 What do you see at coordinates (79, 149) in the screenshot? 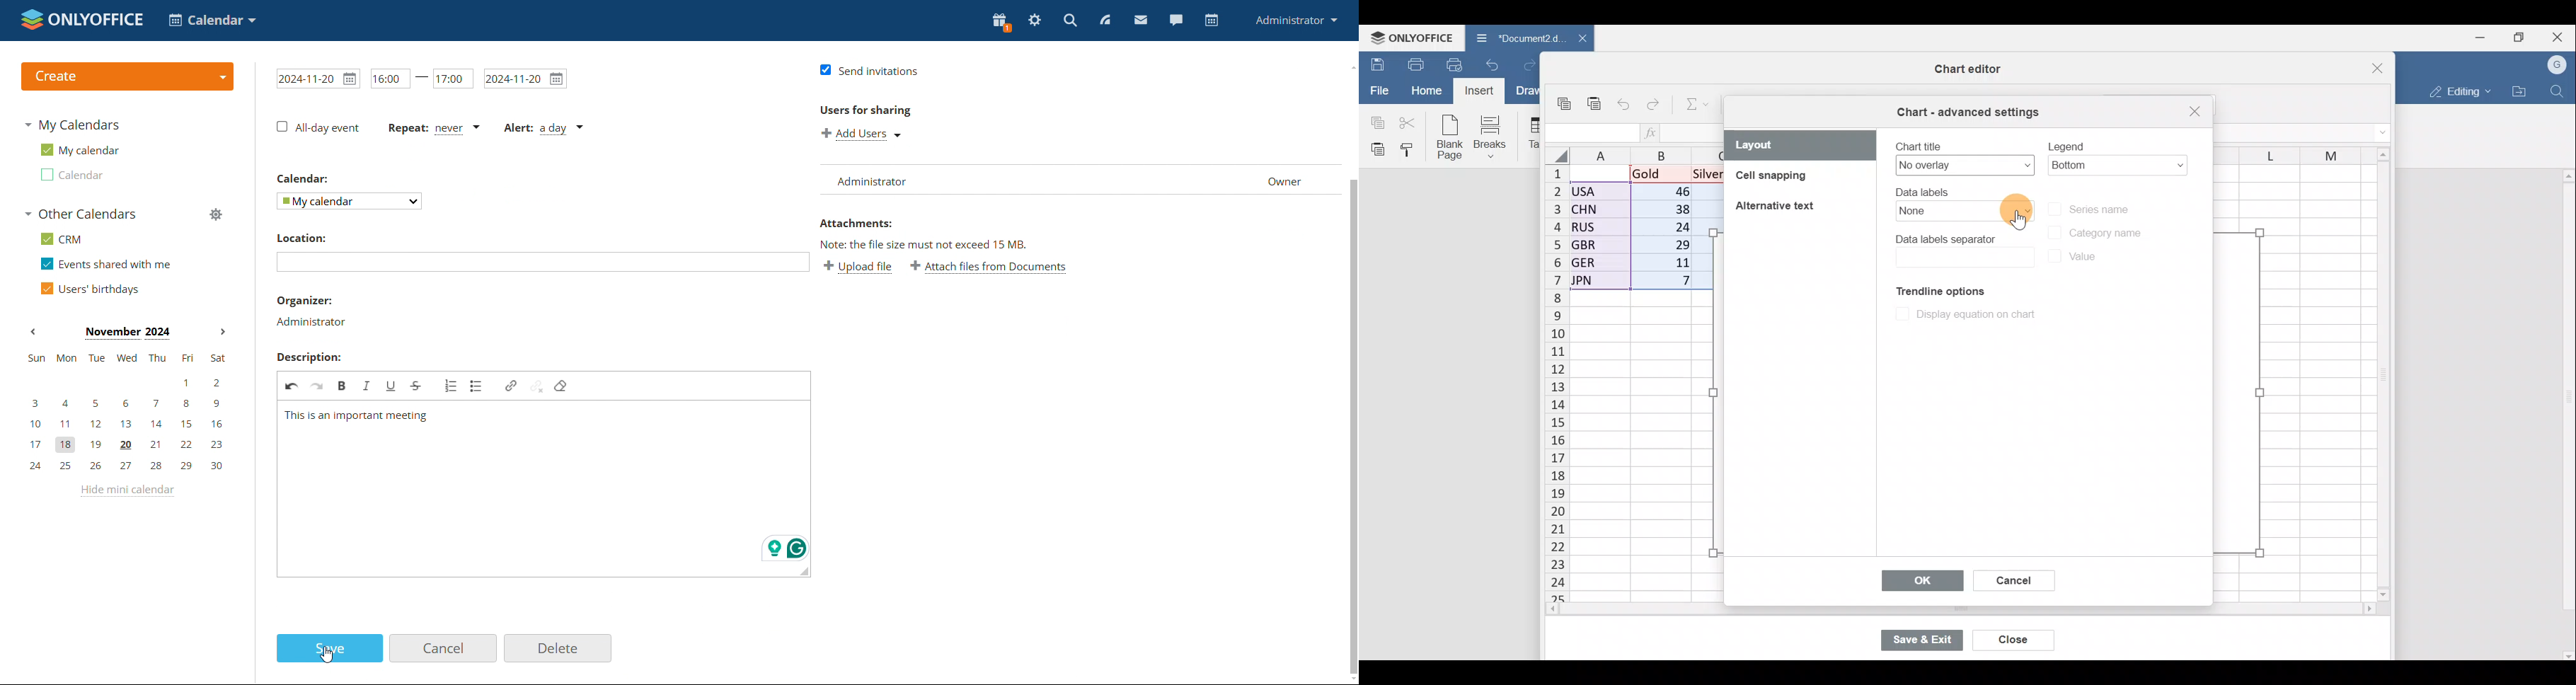
I see `my calendar` at bounding box center [79, 149].